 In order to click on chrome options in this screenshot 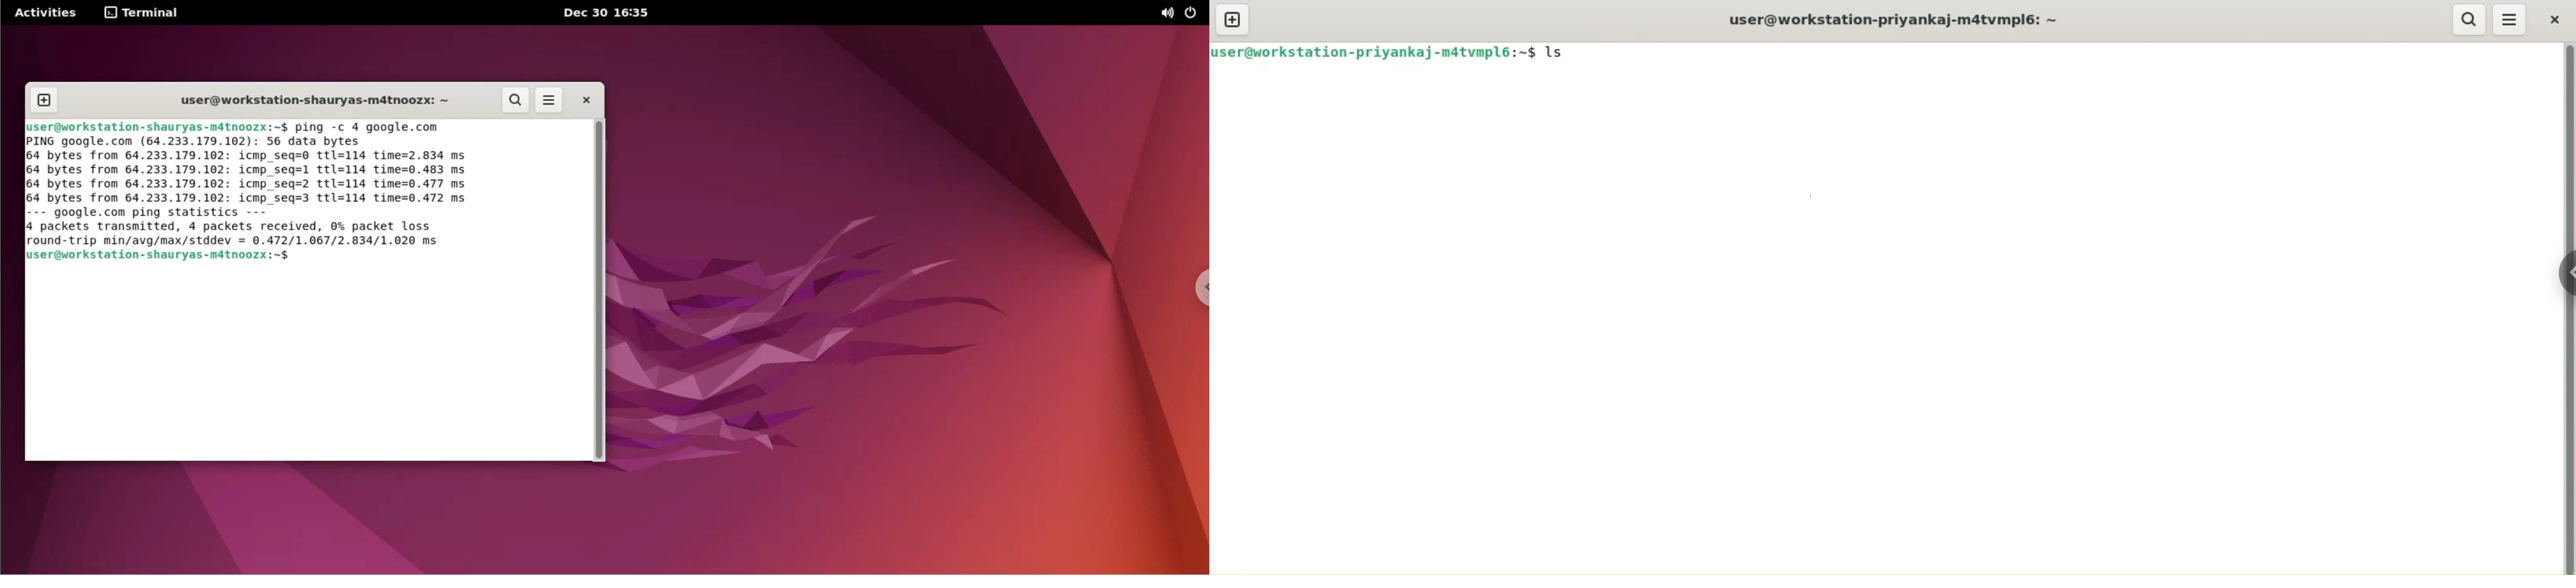, I will do `click(1196, 291)`.